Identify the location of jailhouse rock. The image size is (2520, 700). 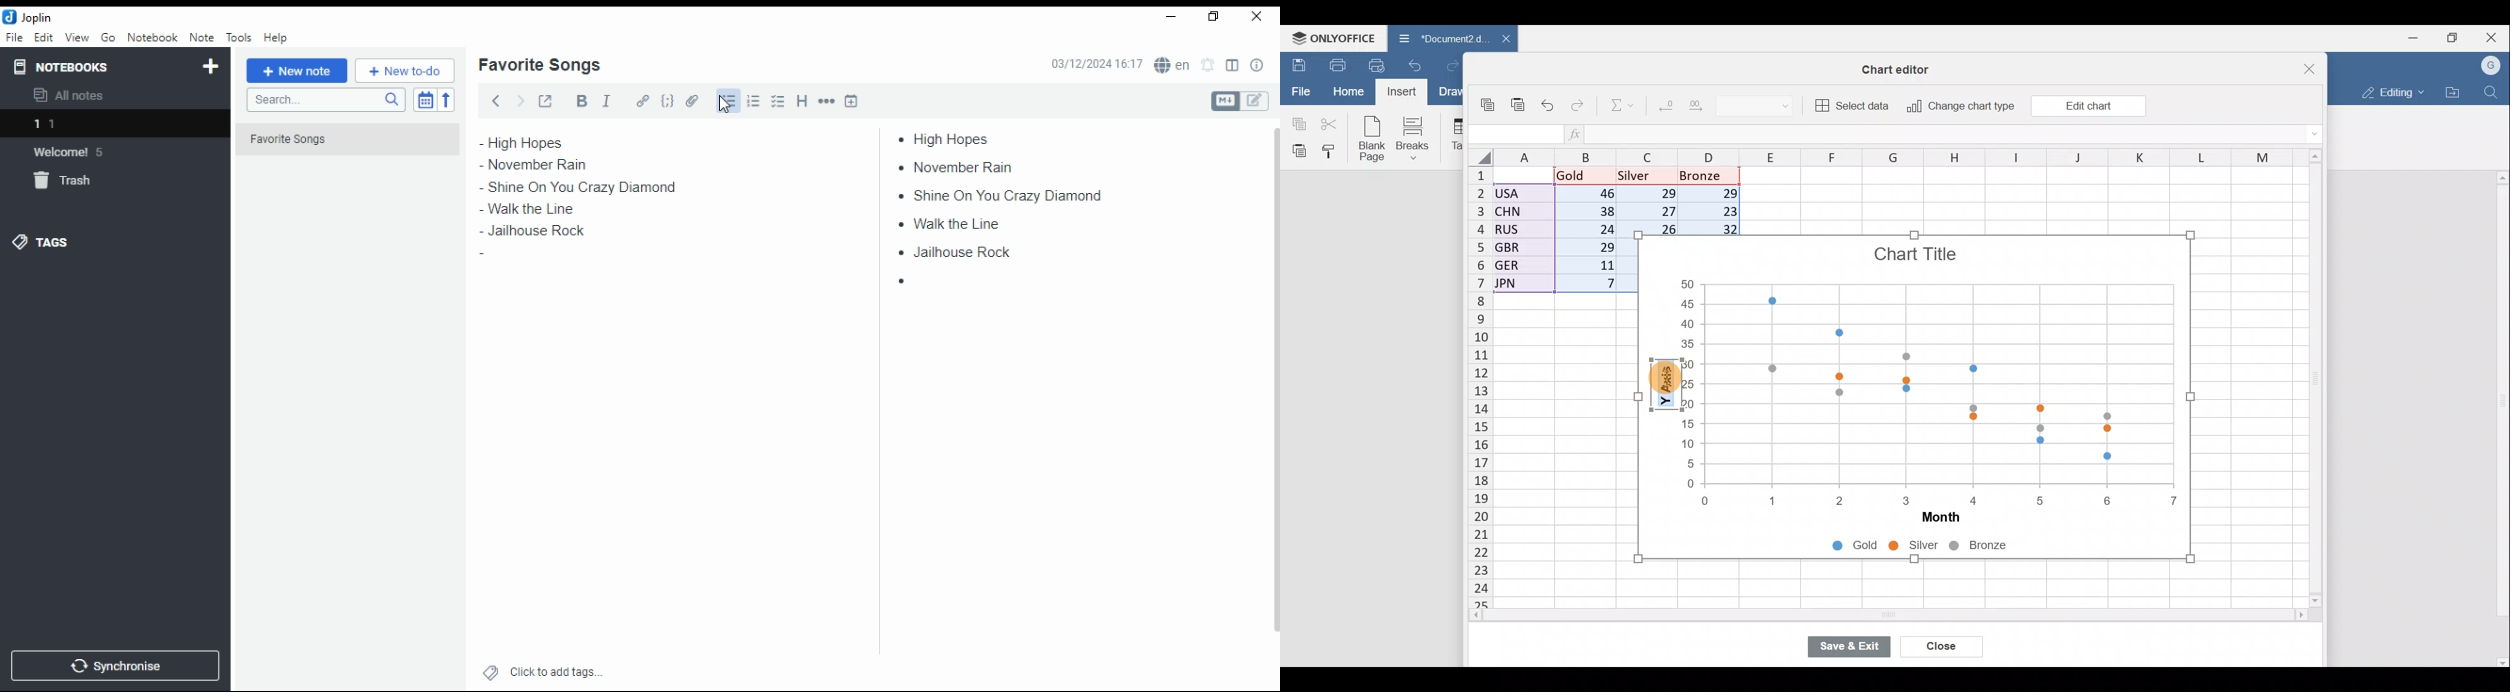
(531, 234).